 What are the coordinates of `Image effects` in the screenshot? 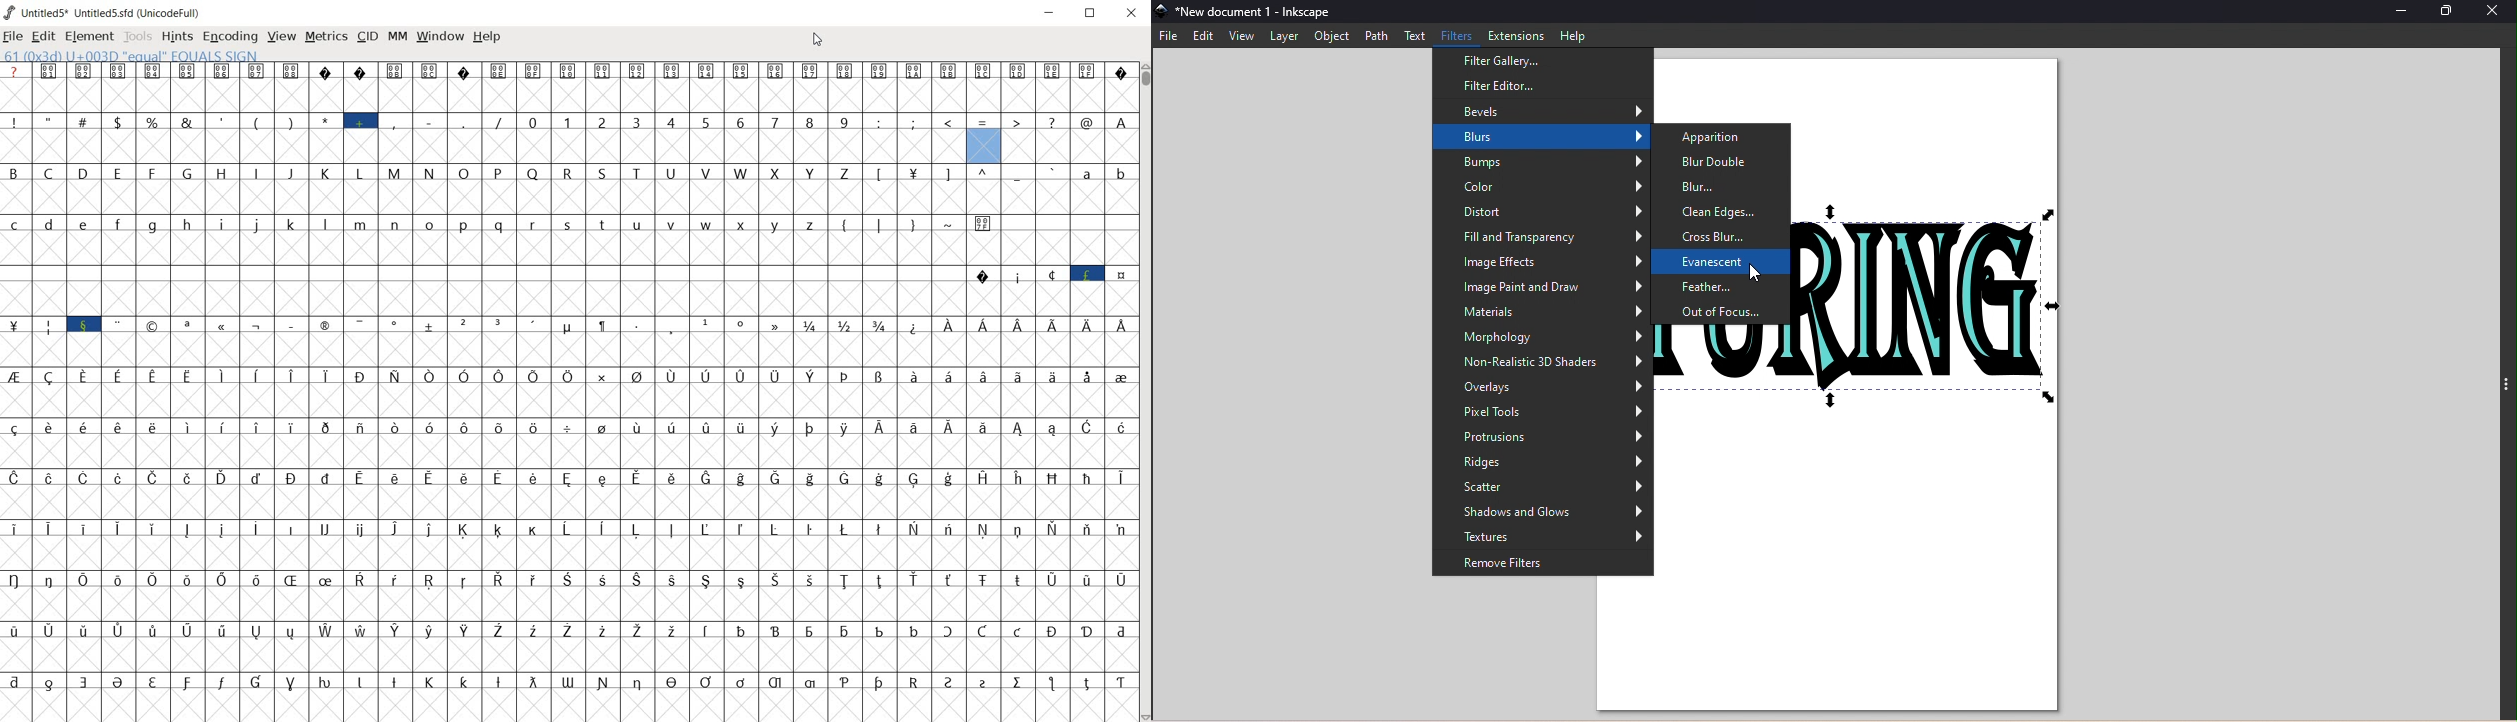 It's located at (1547, 262).